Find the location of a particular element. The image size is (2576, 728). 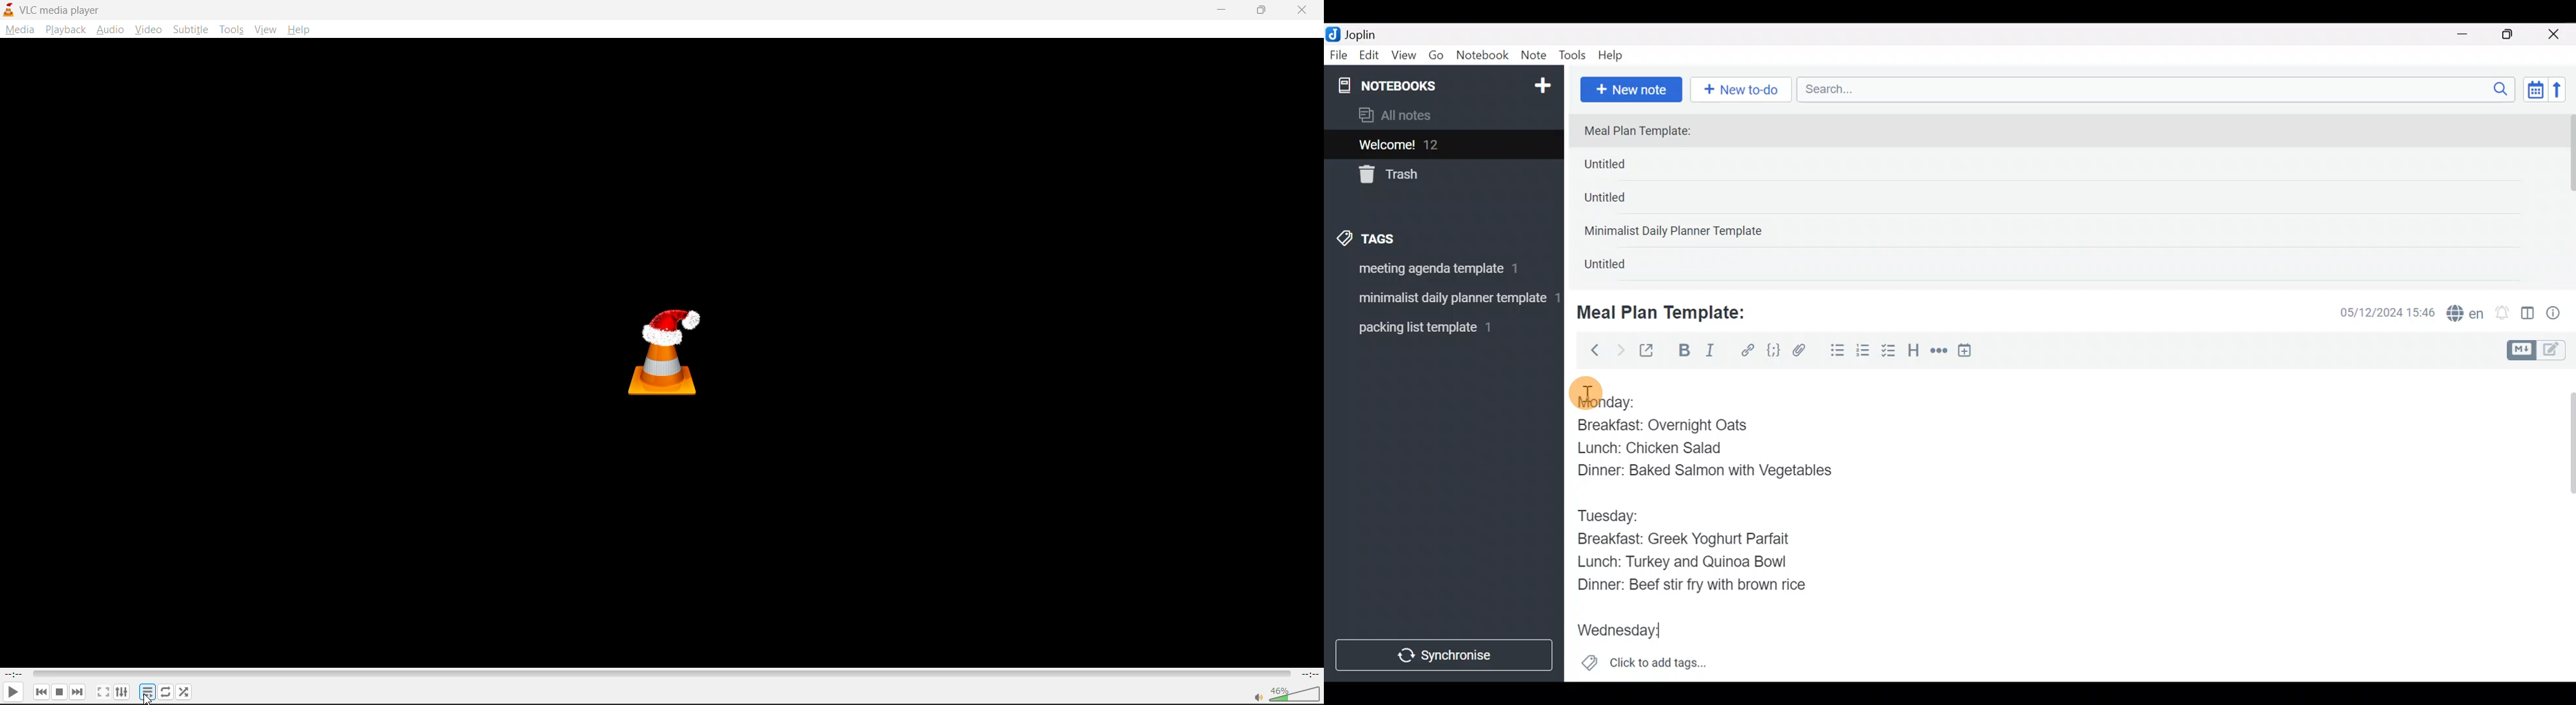

Joplin is located at coordinates (1369, 33).